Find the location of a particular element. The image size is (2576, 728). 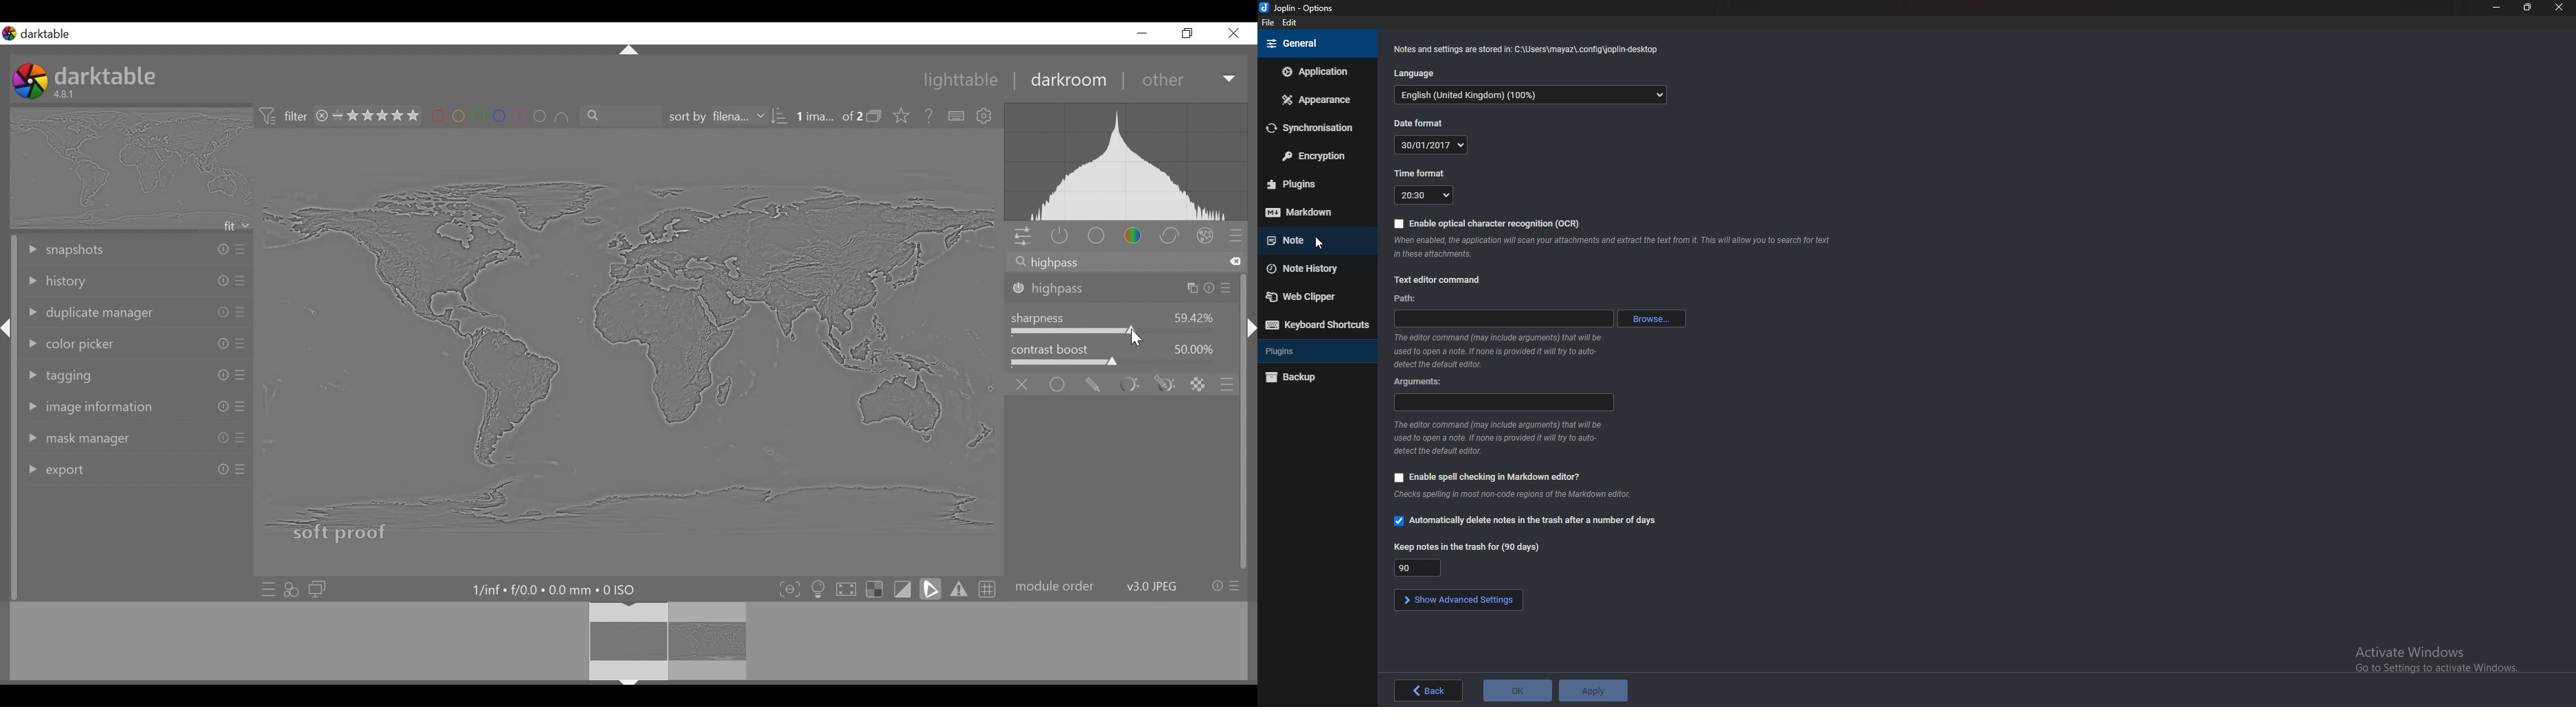

Contrast boost is located at coordinates (1123, 363).